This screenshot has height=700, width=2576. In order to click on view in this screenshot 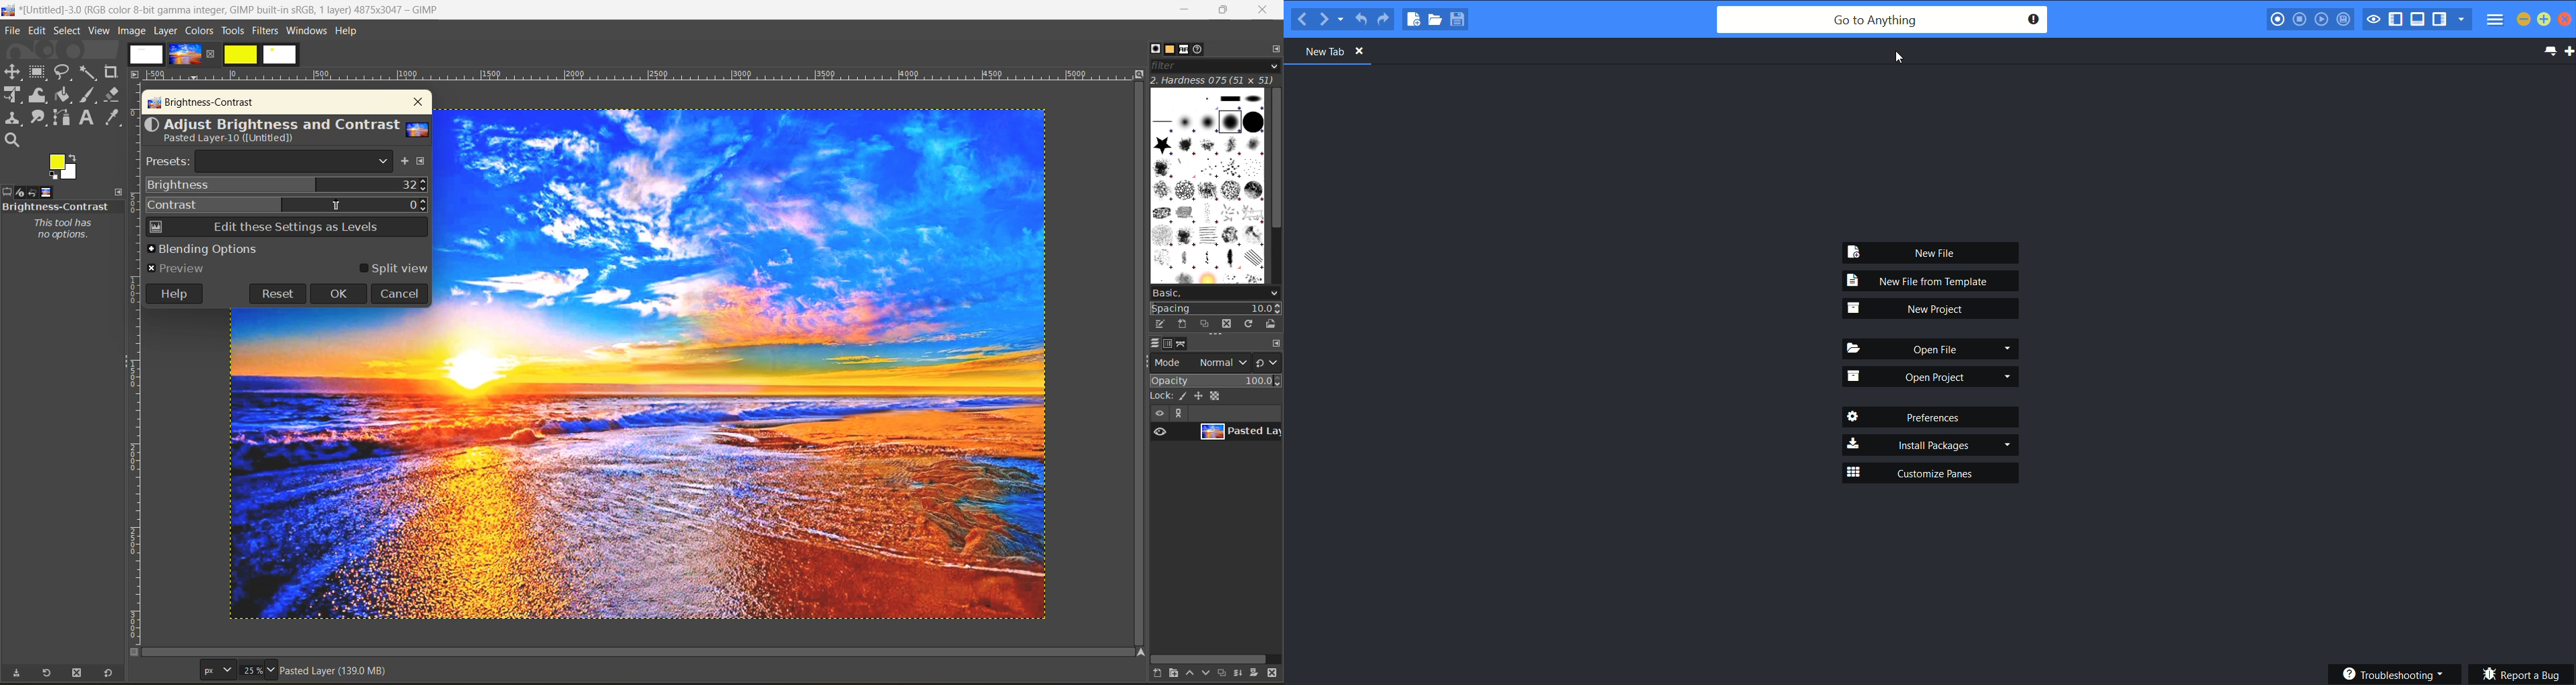, I will do `click(100, 31)`.